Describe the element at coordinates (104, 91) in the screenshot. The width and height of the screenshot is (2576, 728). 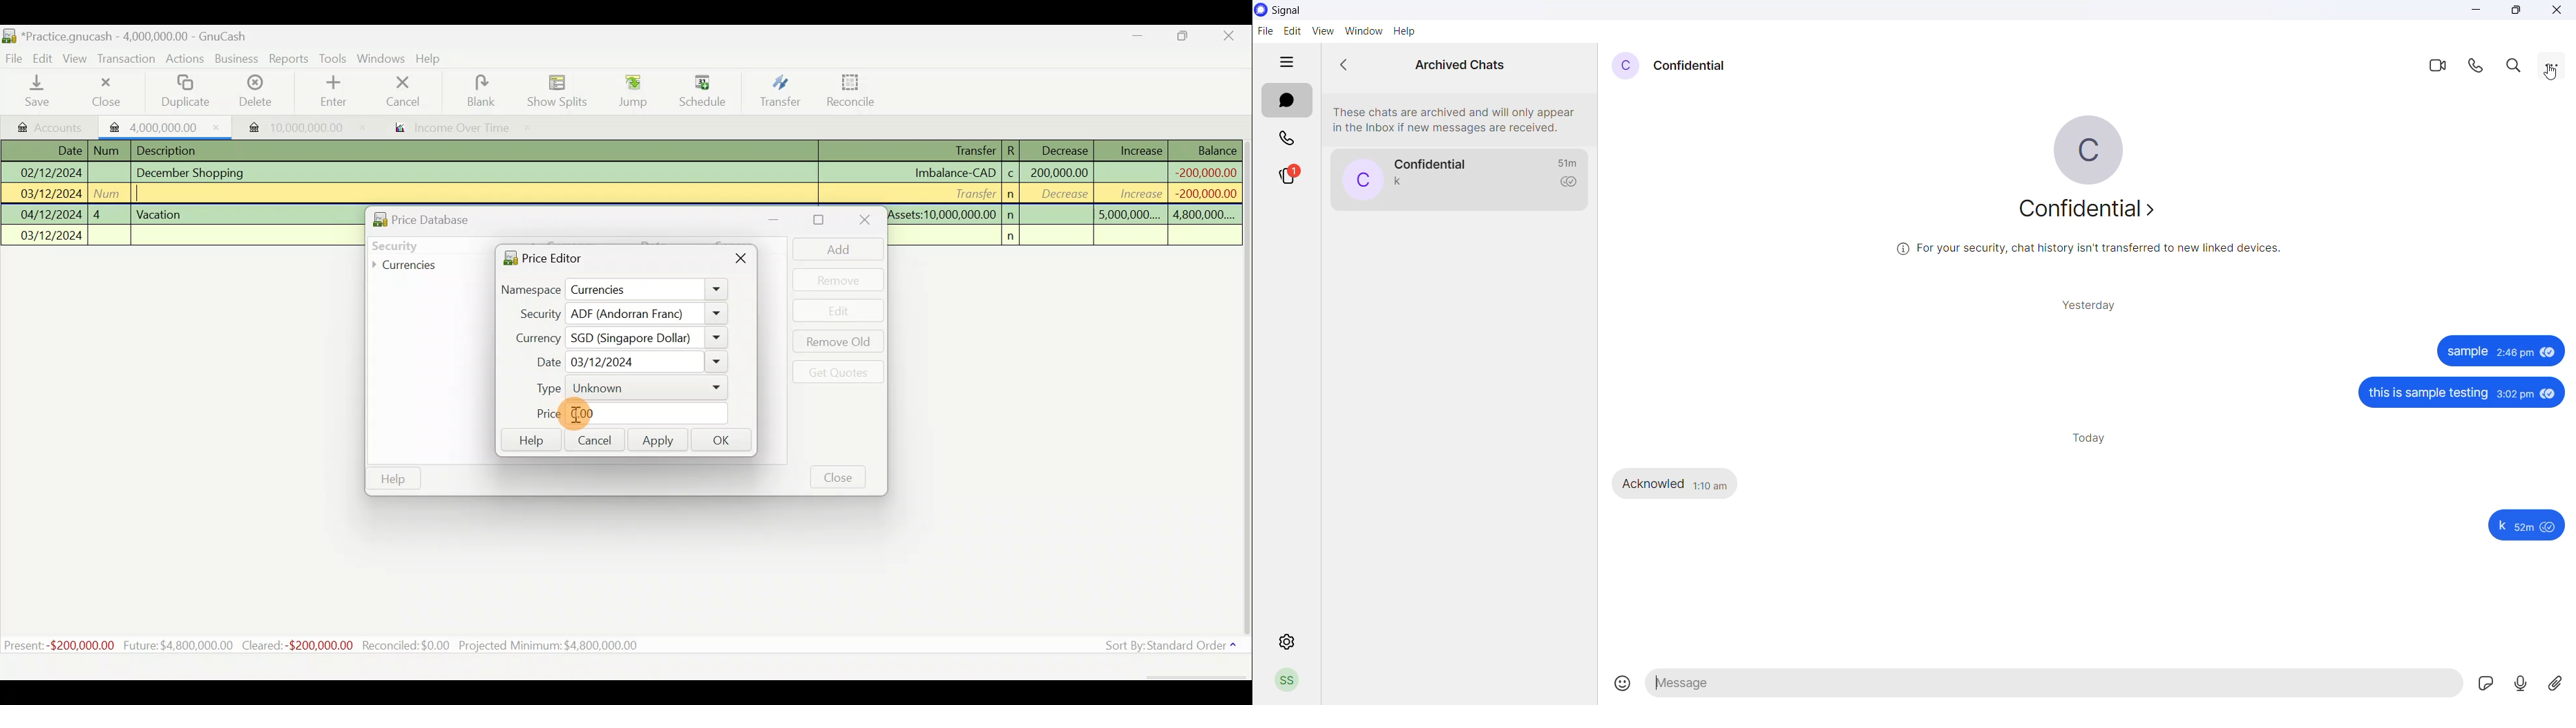
I see `Close` at that location.